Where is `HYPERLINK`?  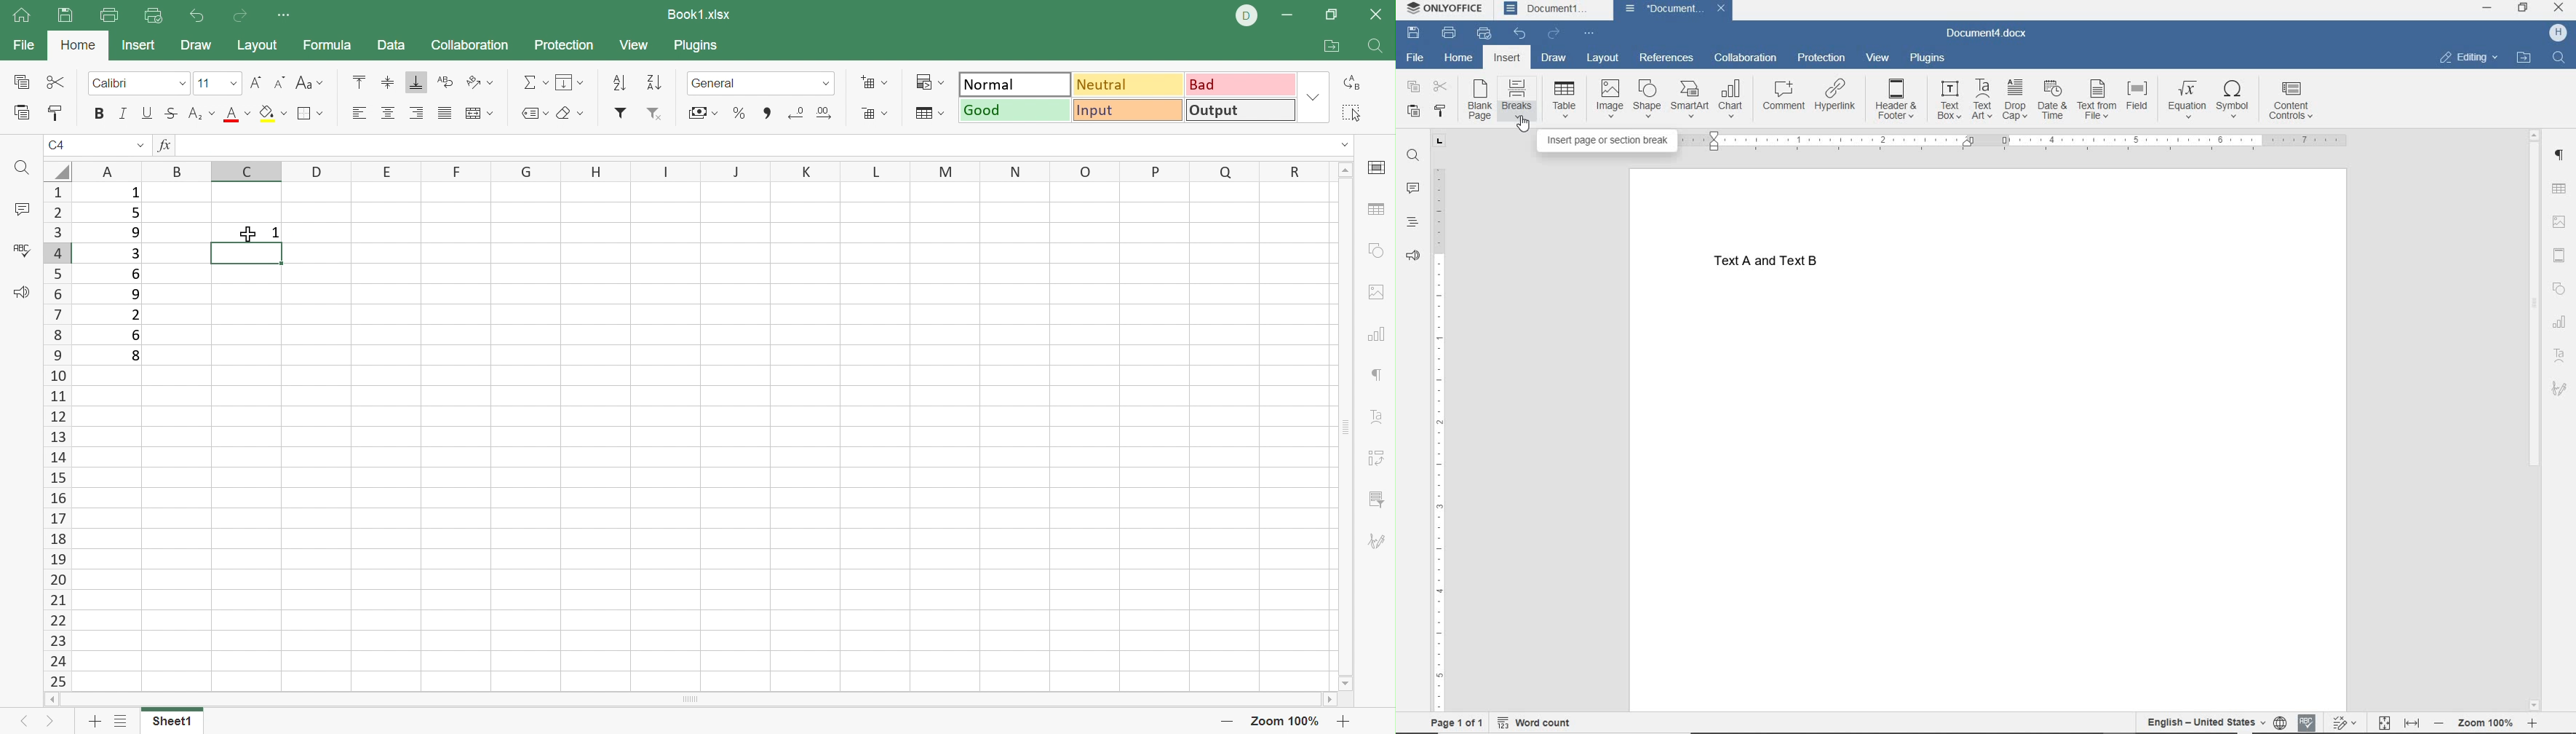 HYPERLINK is located at coordinates (1836, 96).